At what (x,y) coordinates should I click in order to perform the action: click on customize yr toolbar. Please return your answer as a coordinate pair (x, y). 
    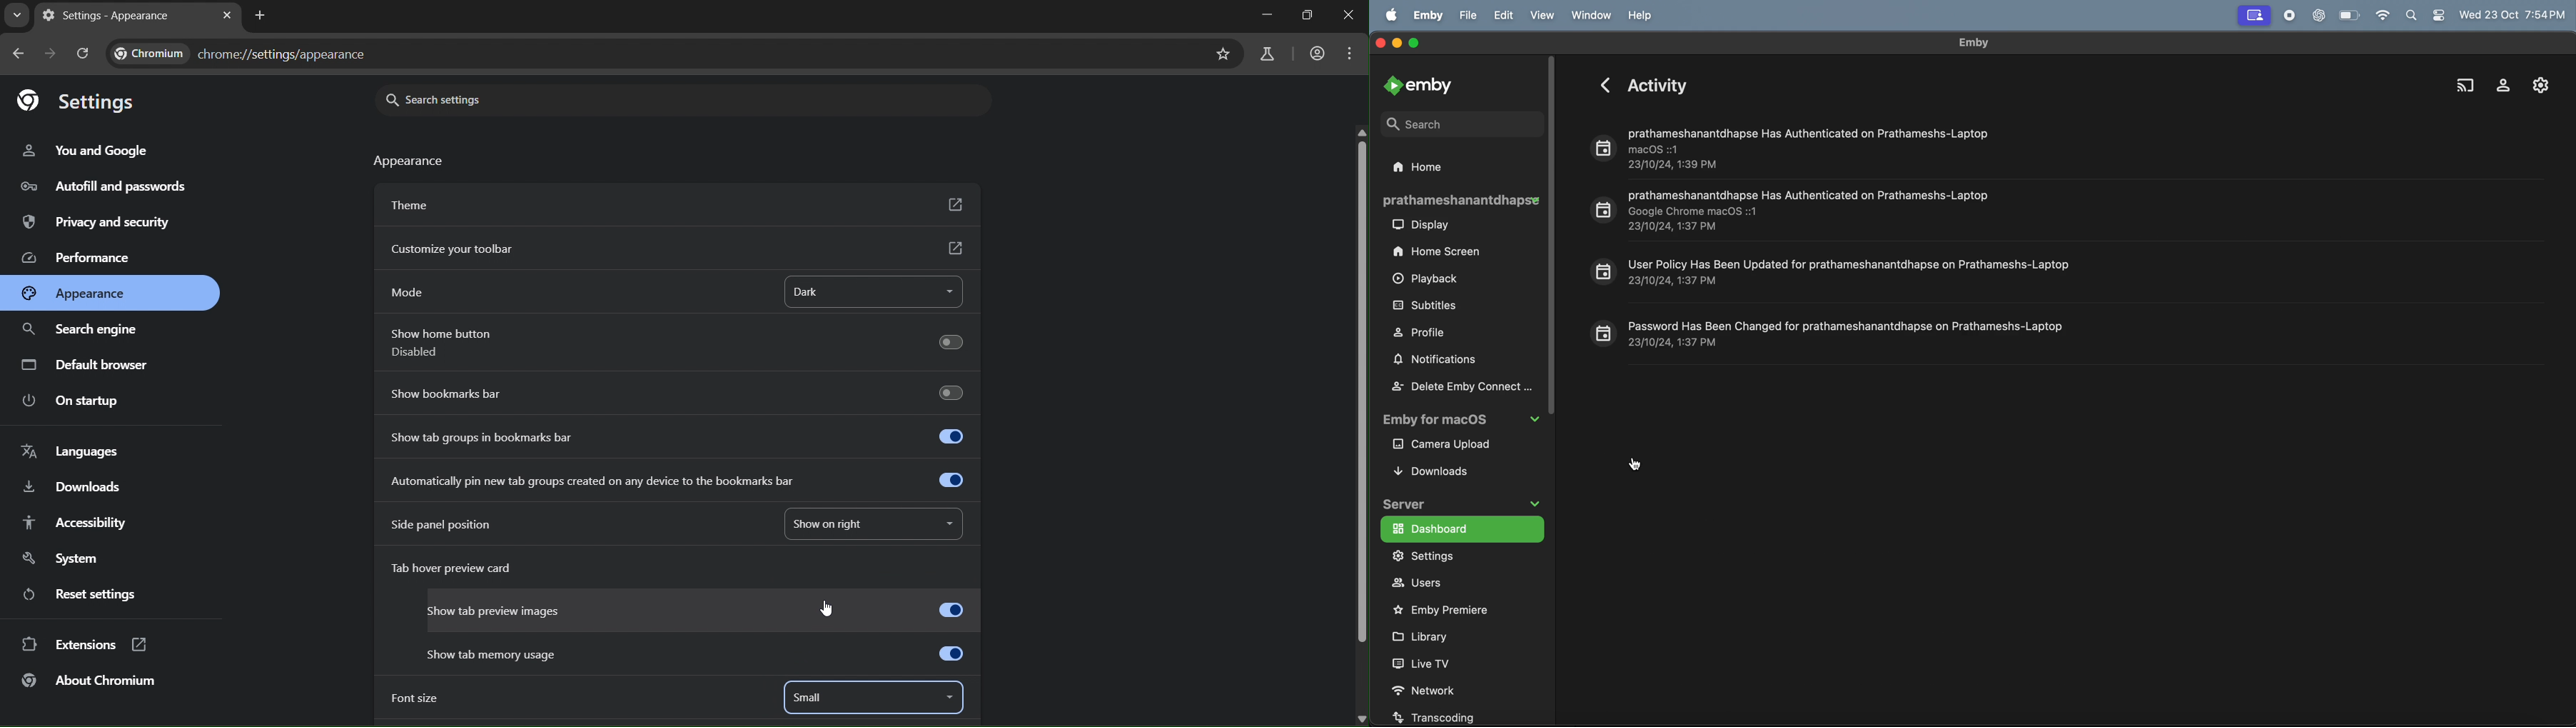
    Looking at the image, I should click on (680, 249).